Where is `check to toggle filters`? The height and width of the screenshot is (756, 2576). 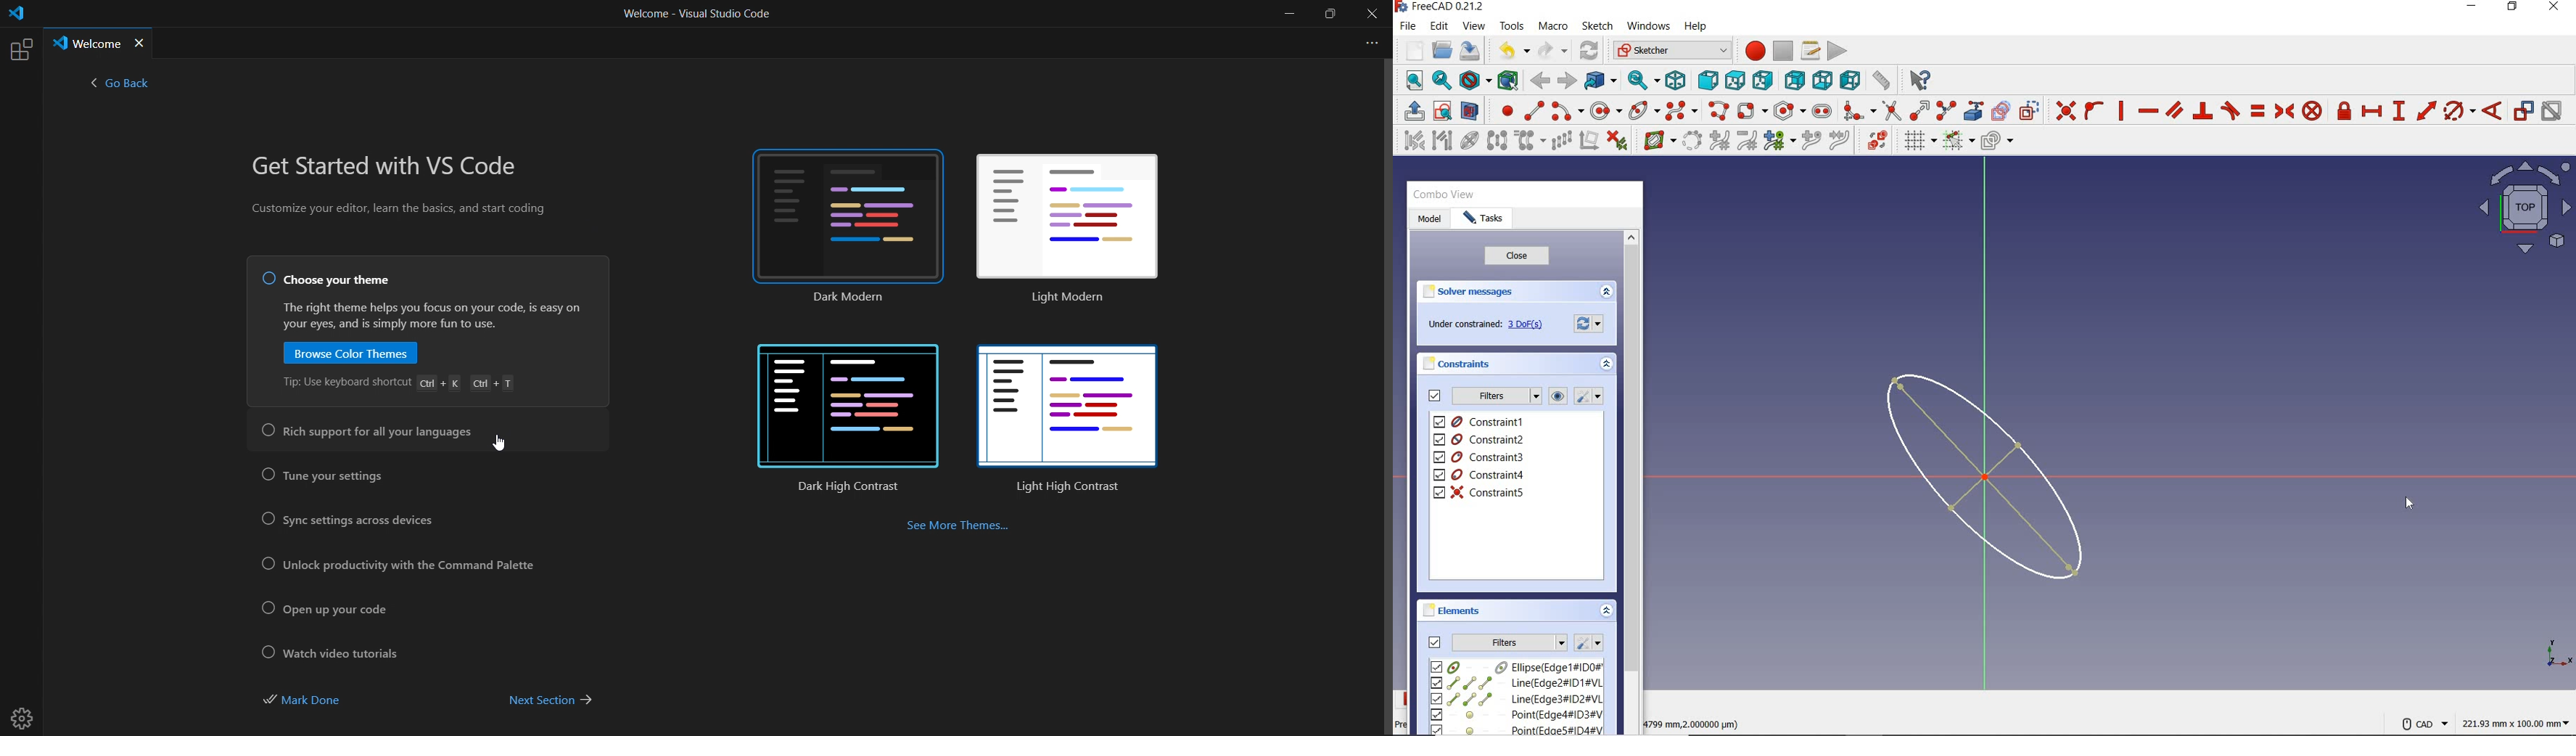
check to toggle filters is located at coordinates (1435, 642).